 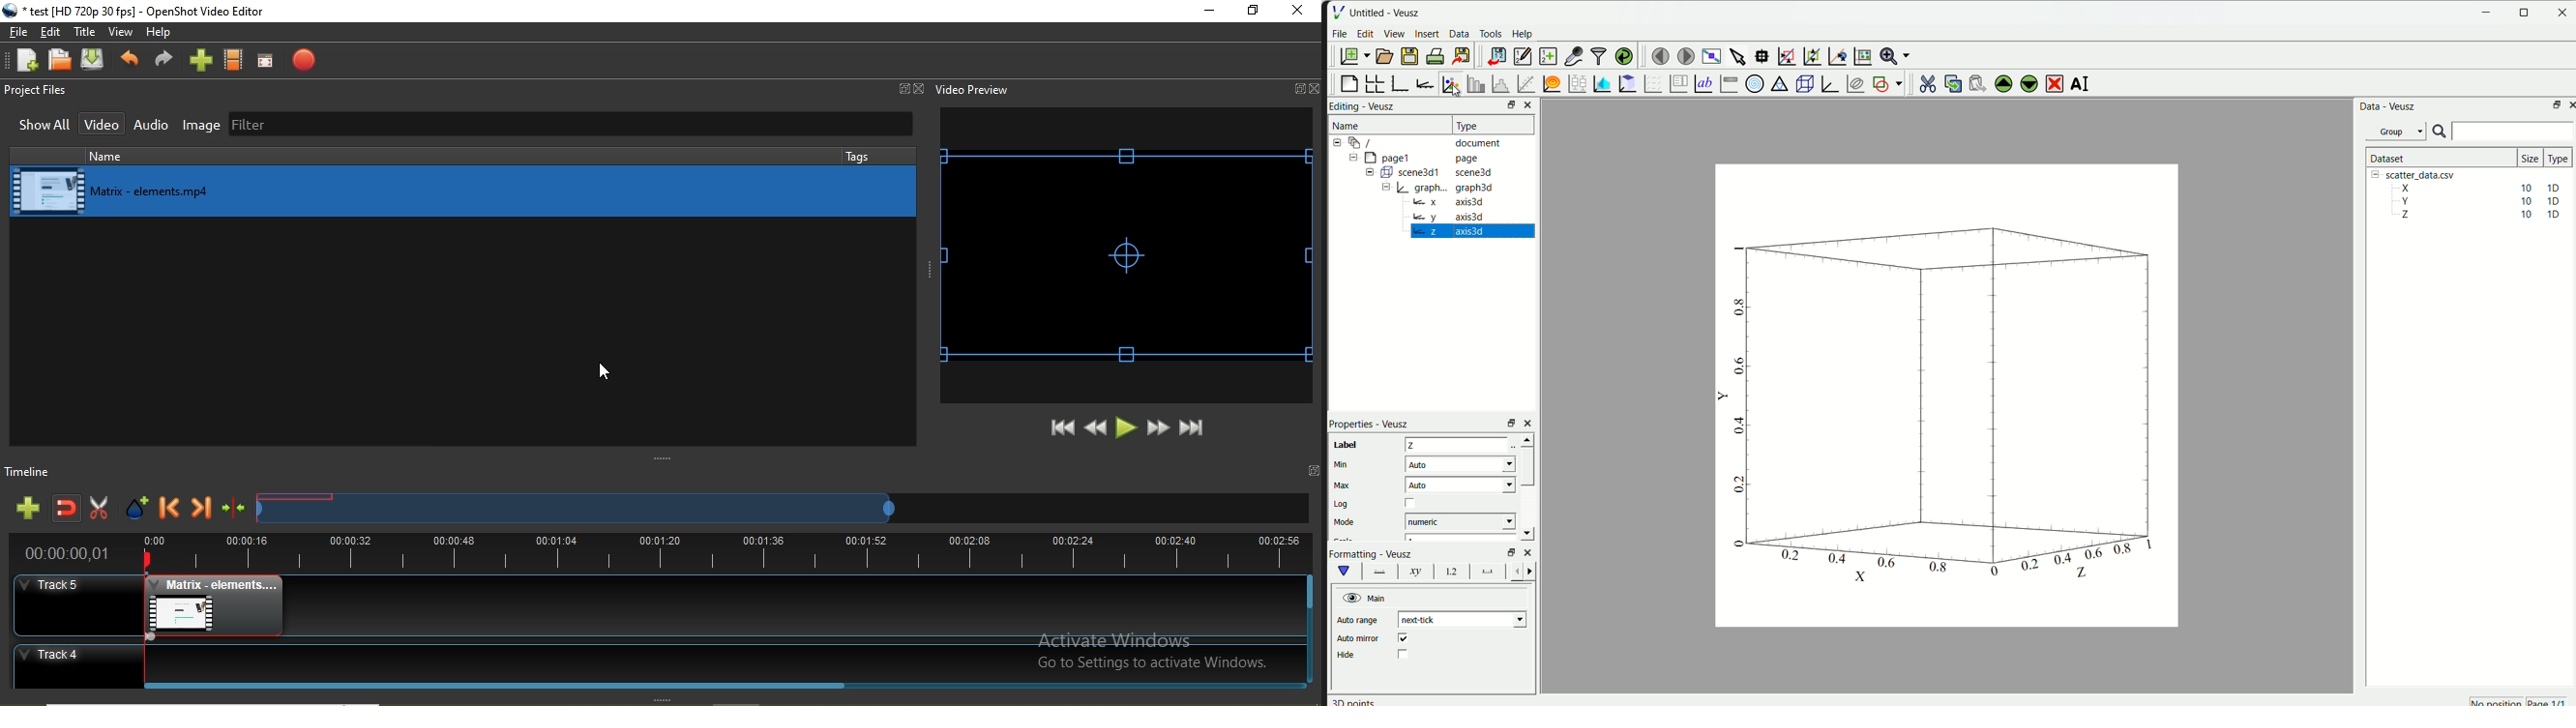 What do you see at coordinates (1827, 83) in the screenshot?
I see `3D Graph` at bounding box center [1827, 83].